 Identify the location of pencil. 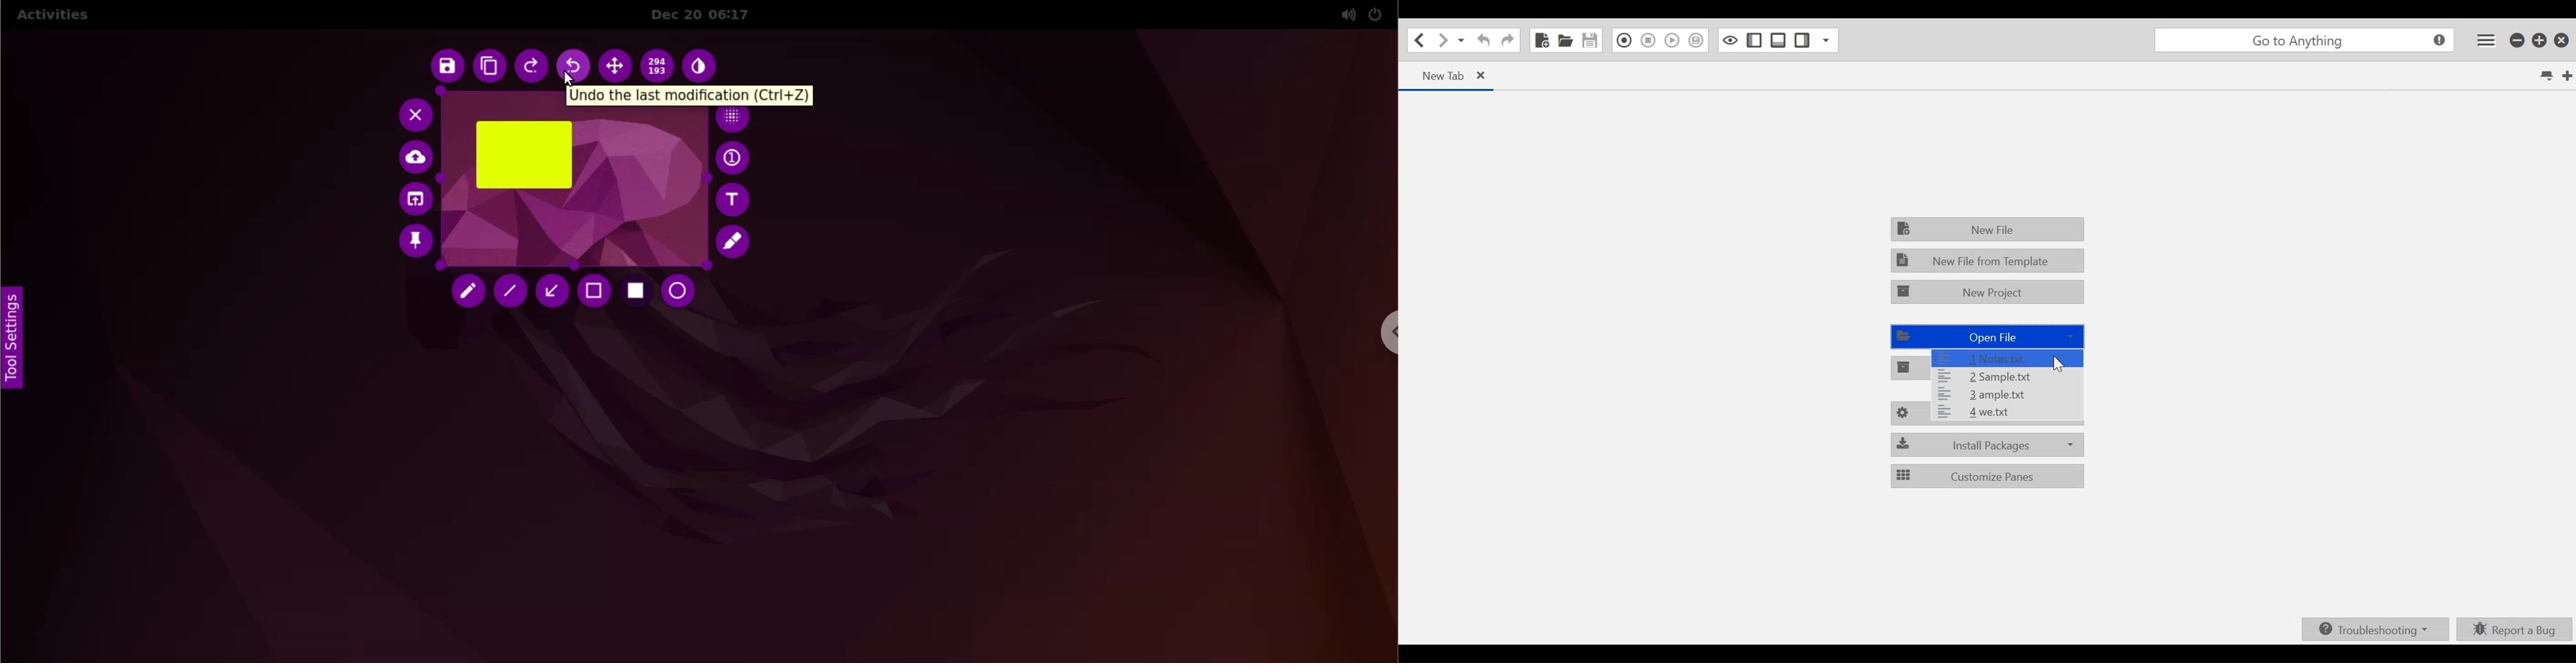
(470, 294).